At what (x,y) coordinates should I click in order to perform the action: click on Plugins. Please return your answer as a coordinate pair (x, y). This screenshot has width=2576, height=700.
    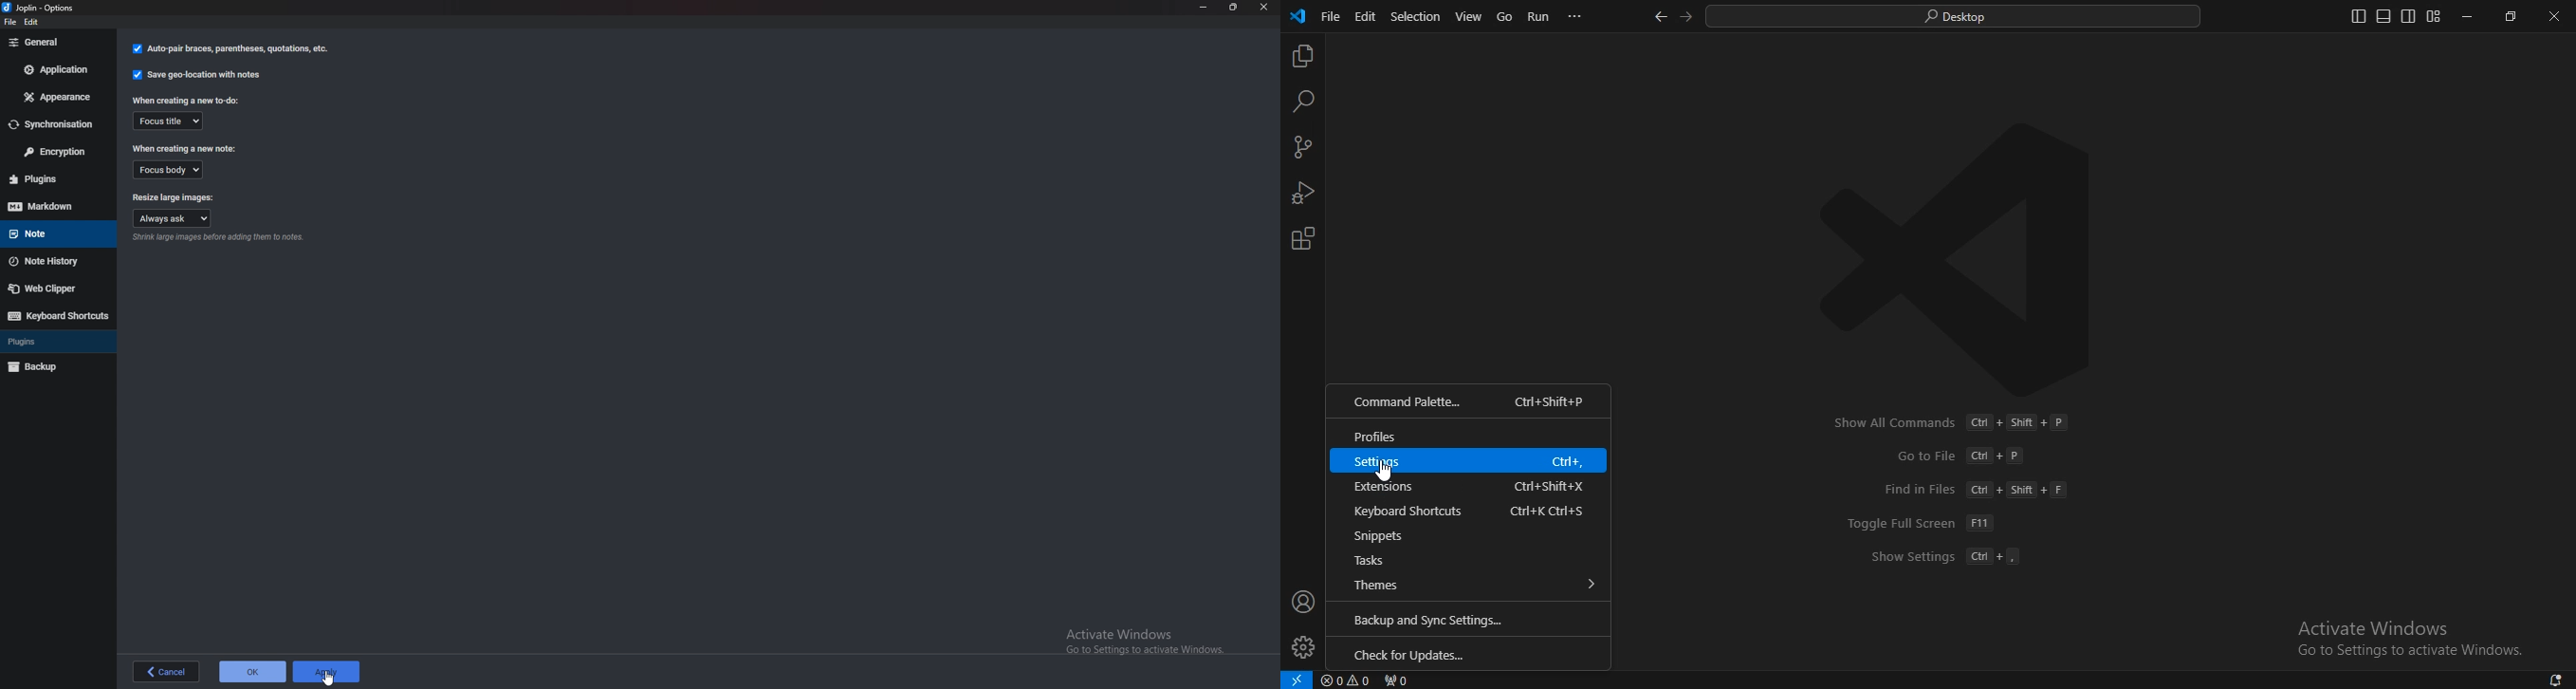
    Looking at the image, I should click on (55, 178).